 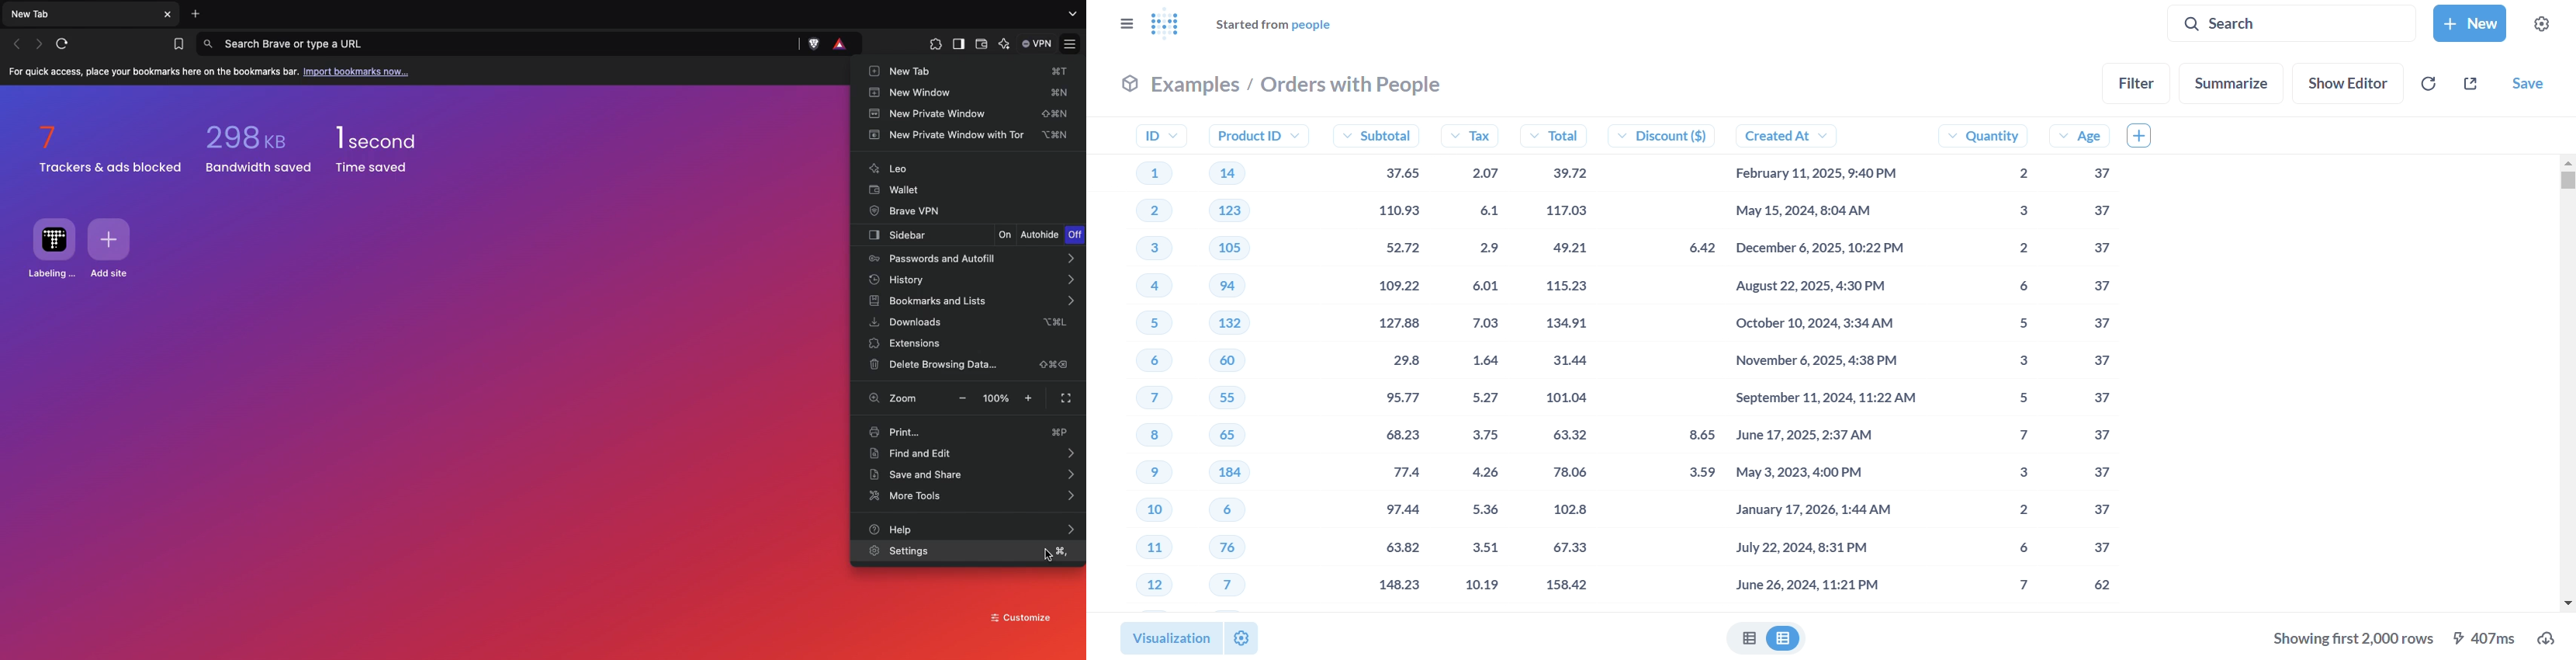 What do you see at coordinates (39, 43) in the screenshot?
I see `Click to go forward, hold to see history` at bounding box center [39, 43].